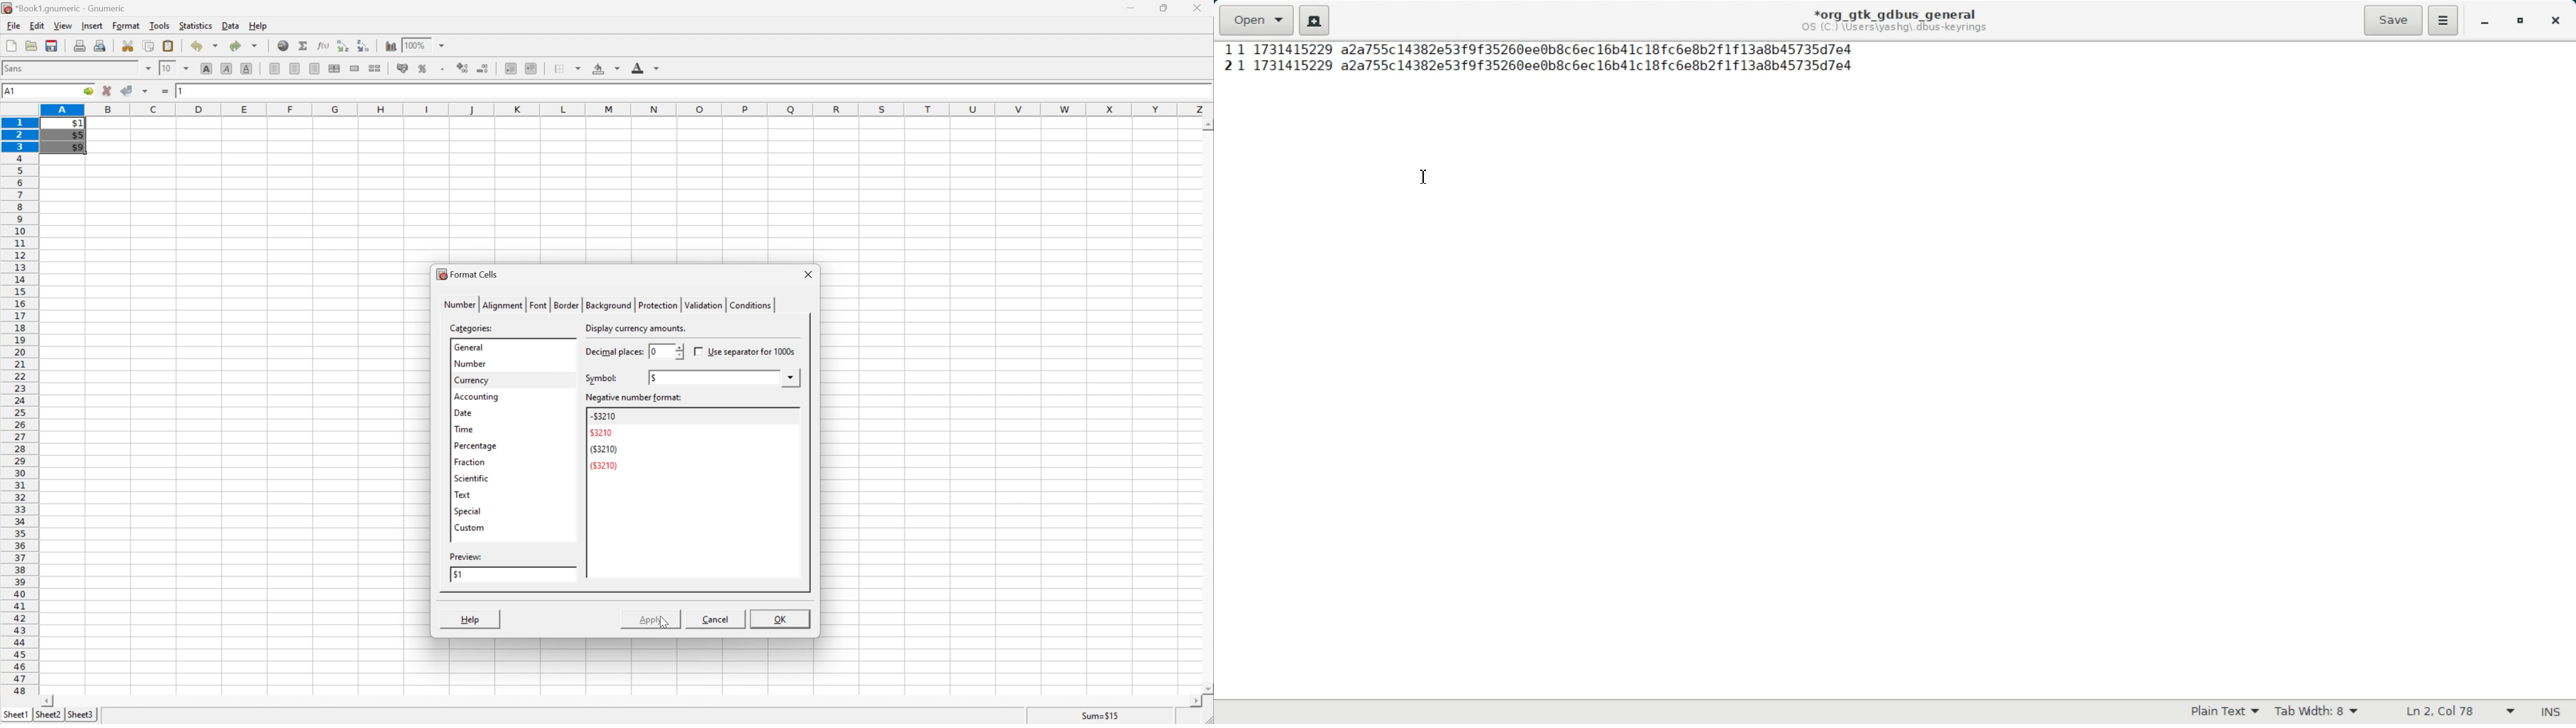 The image size is (2576, 728). Describe the element at coordinates (462, 494) in the screenshot. I see `text` at that location.